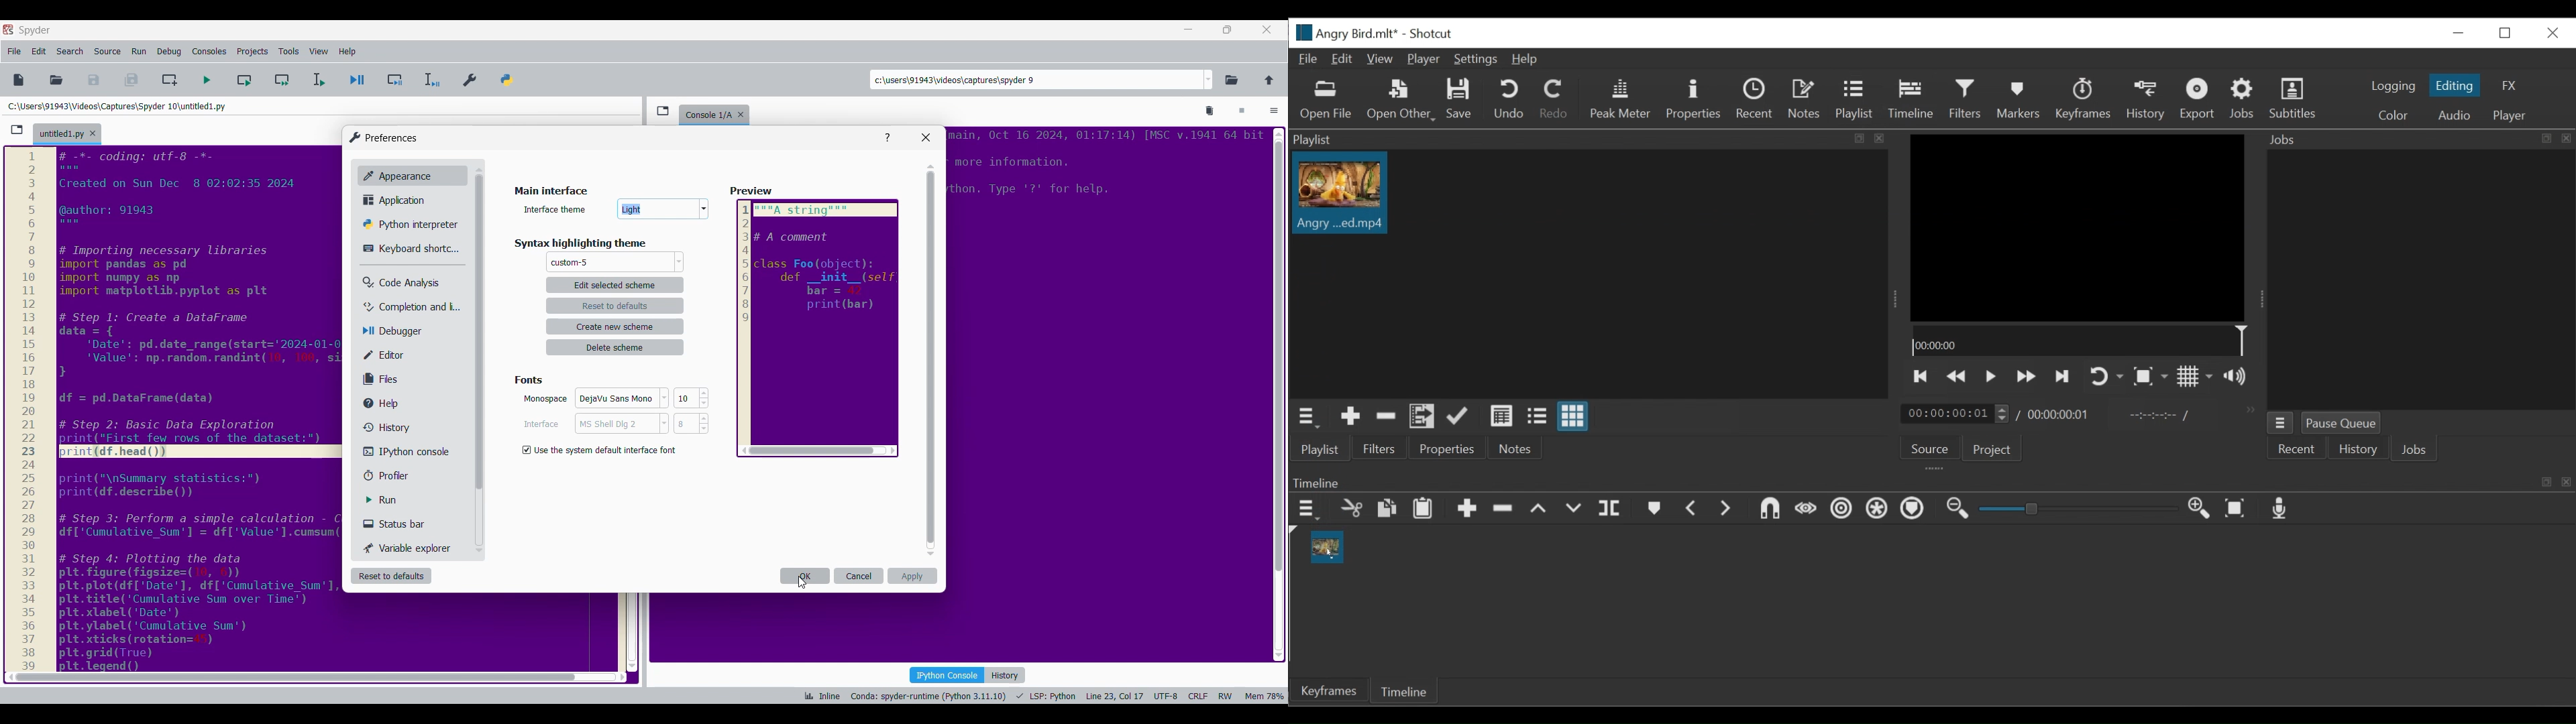 Image resolution: width=2576 pixels, height=728 pixels. Describe the element at coordinates (549, 192) in the screenshot. I see `Title of current window` at that location.